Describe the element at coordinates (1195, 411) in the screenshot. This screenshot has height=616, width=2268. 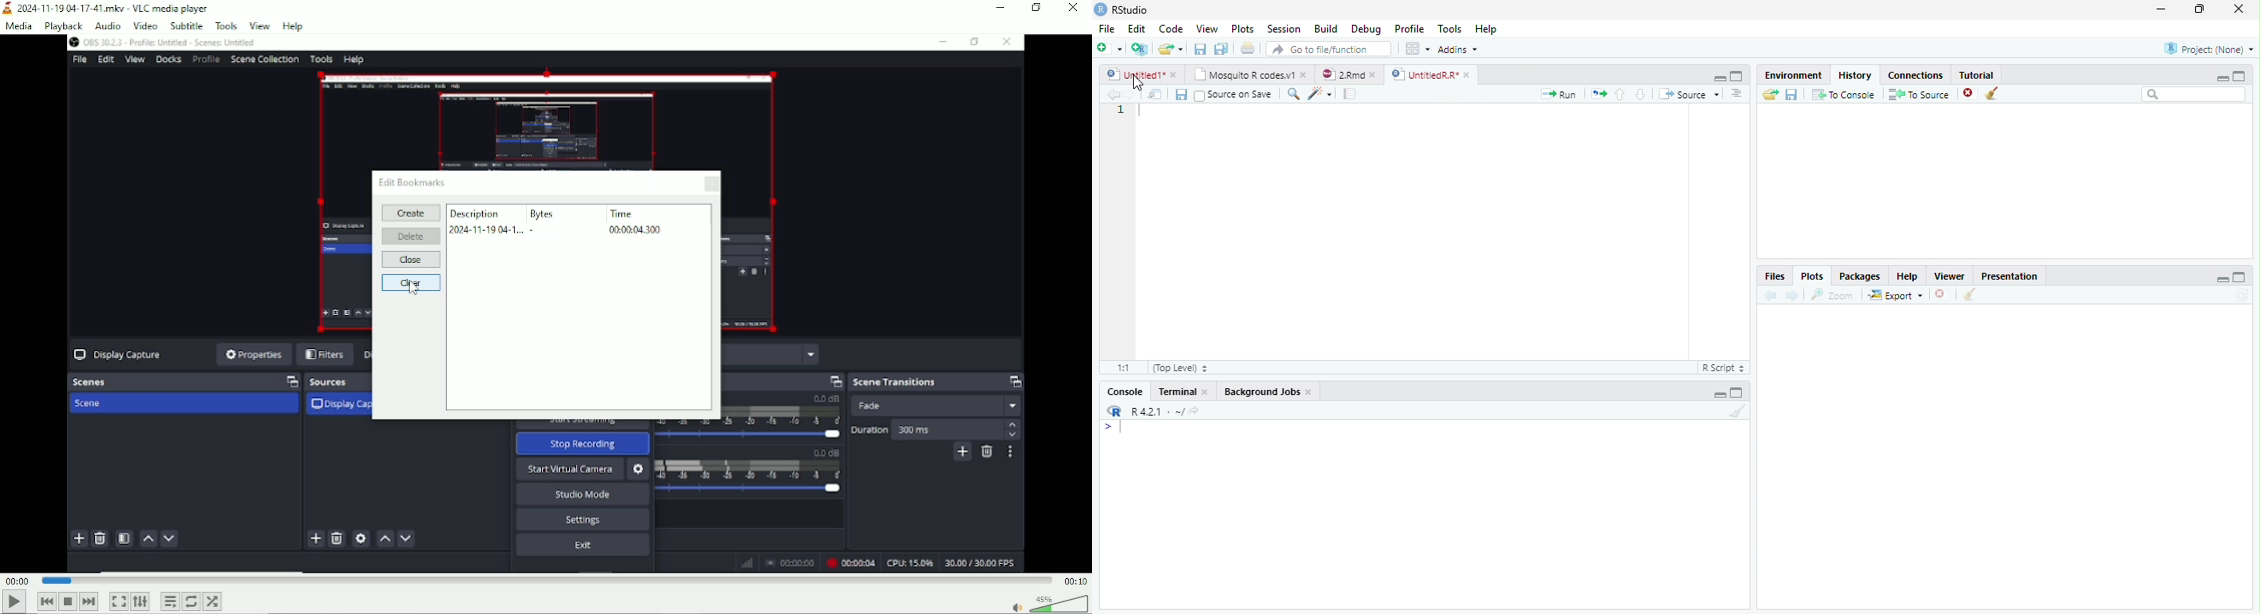
I see `View current directory` at that location.